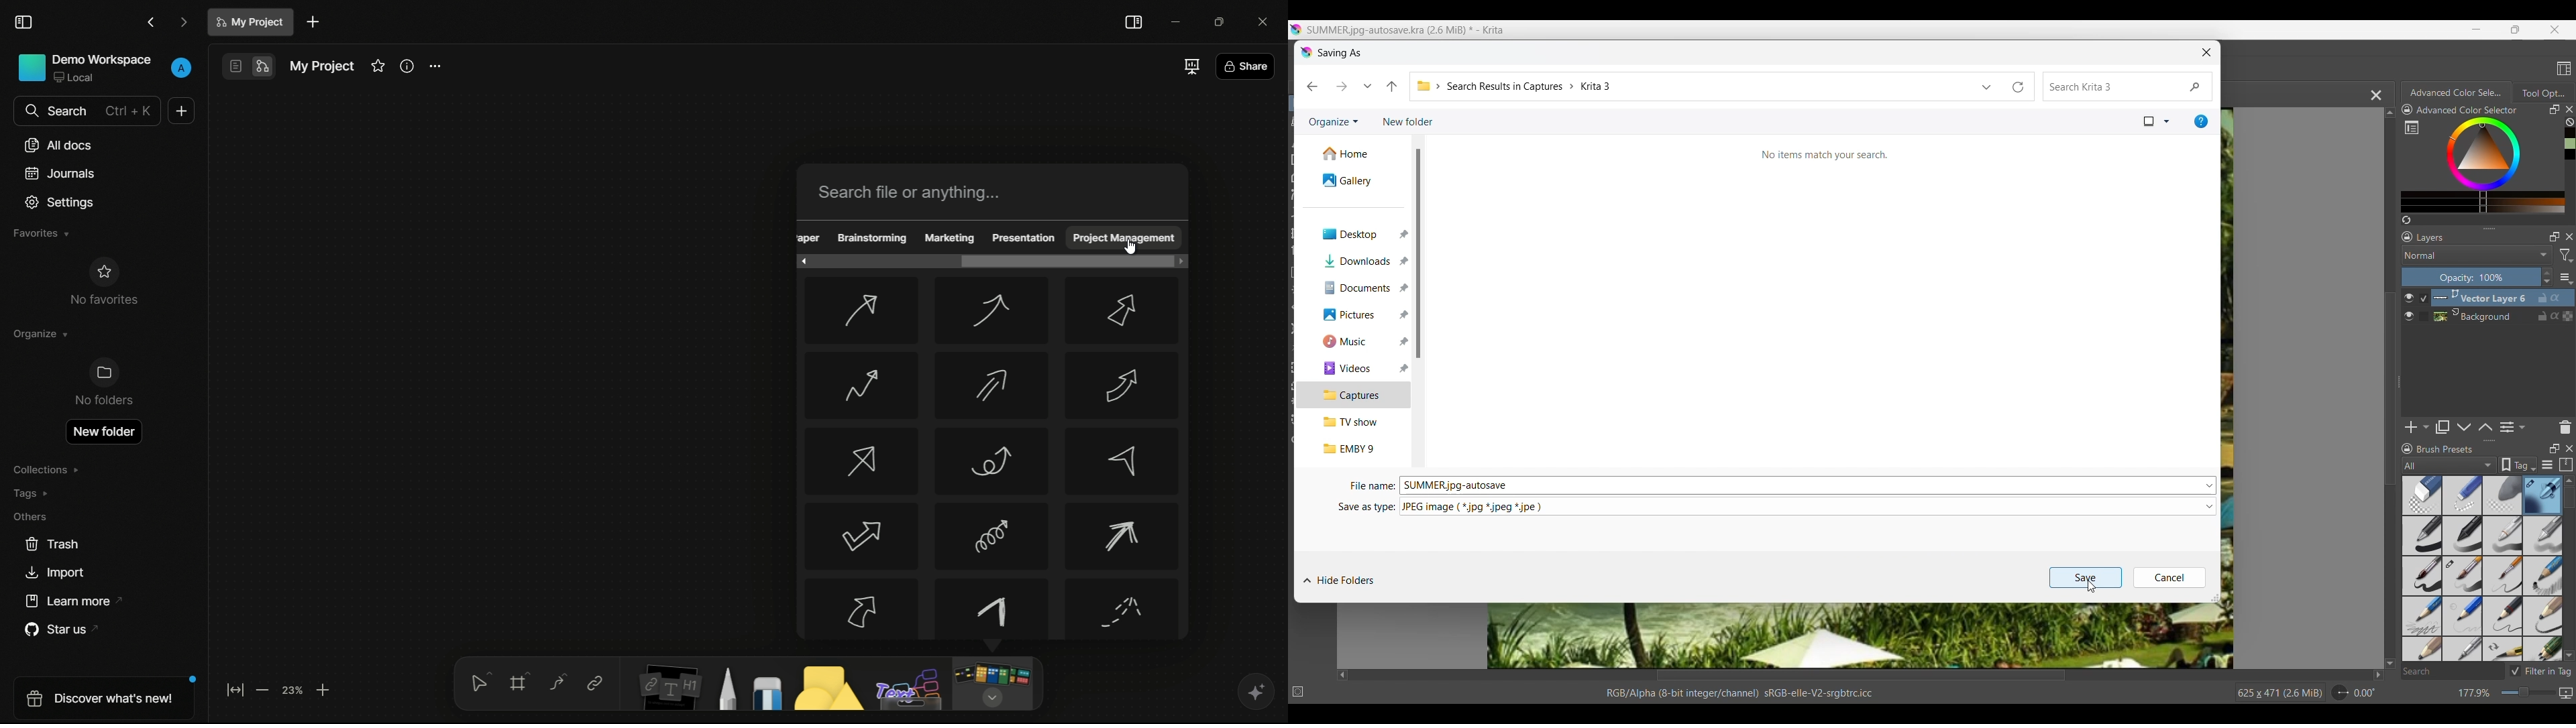 This screenshot has height=728, width=2576. Describe the element at coordinates (2390, 664) in the screenshot. I see `Quick slide to bottom` at that location.